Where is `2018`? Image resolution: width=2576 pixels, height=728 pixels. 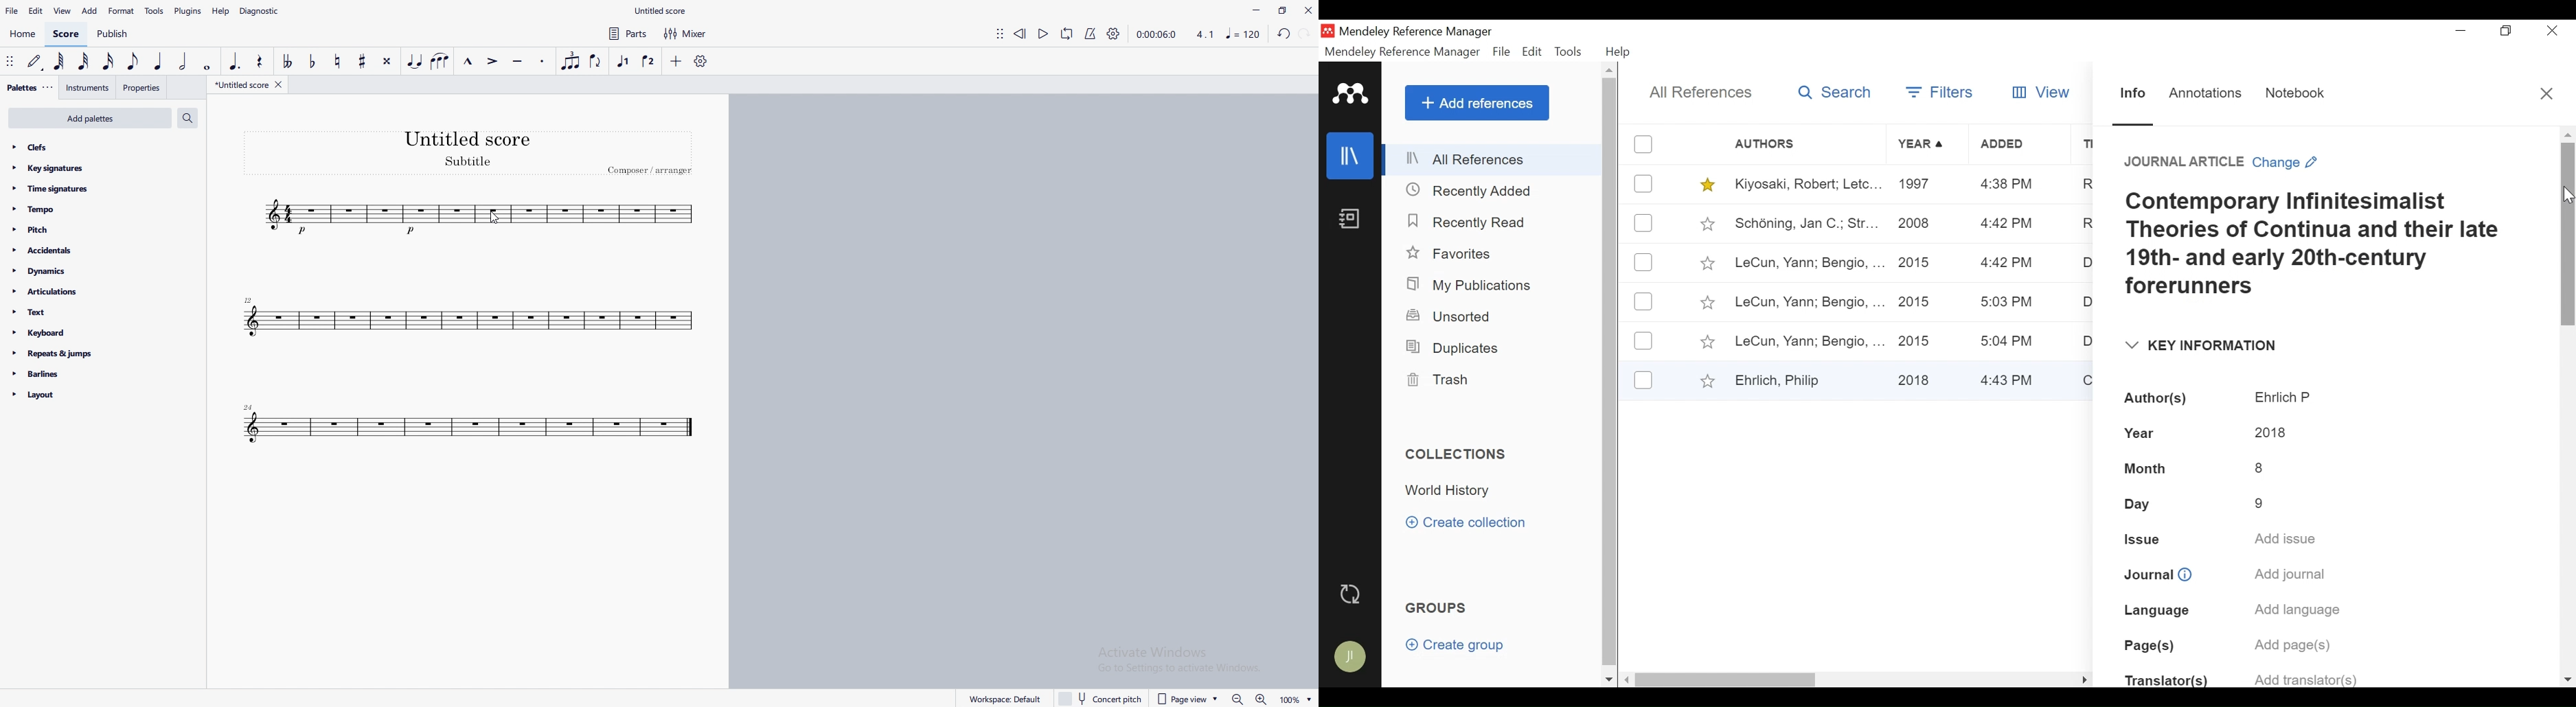
2018 is located at coordinates (2269, 432).